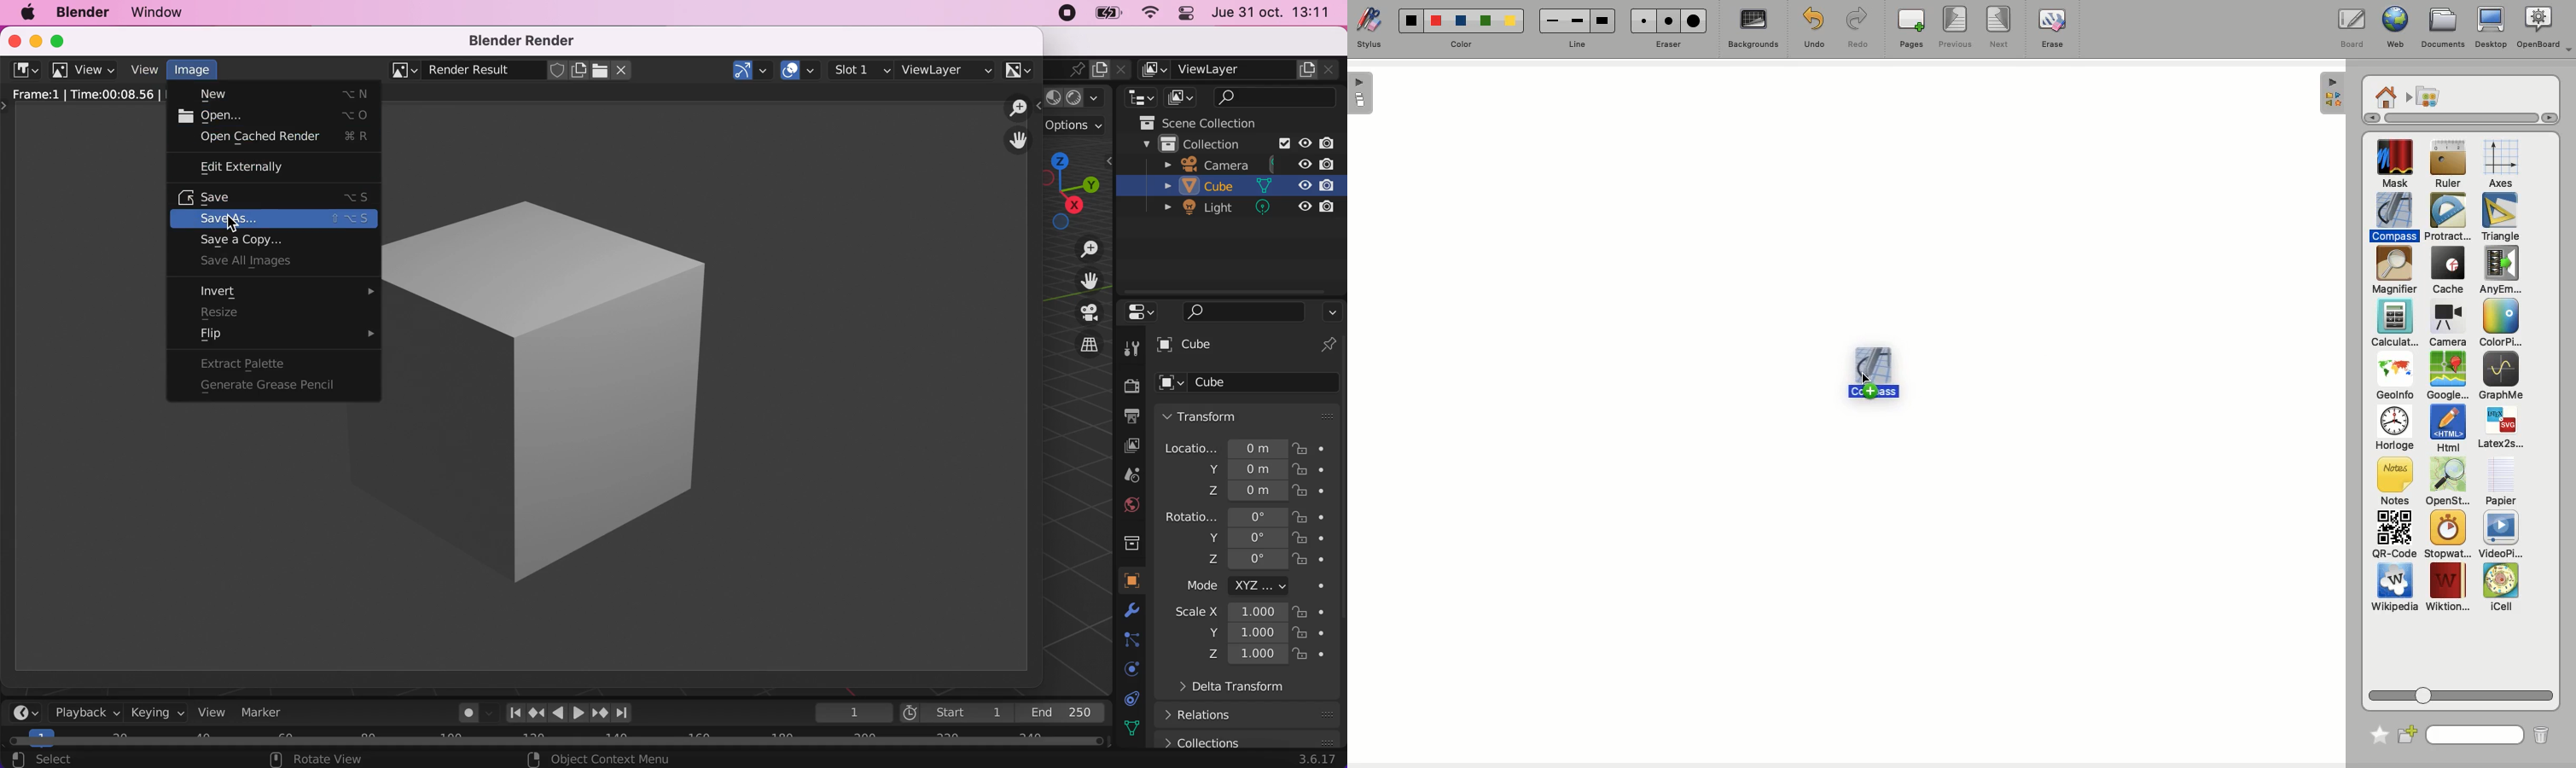 The height and width of the screenshot is (784, 2576). Describe the element at coordinates (1079, 188) in the screenshot. I see `click shortcut drag` at that location.